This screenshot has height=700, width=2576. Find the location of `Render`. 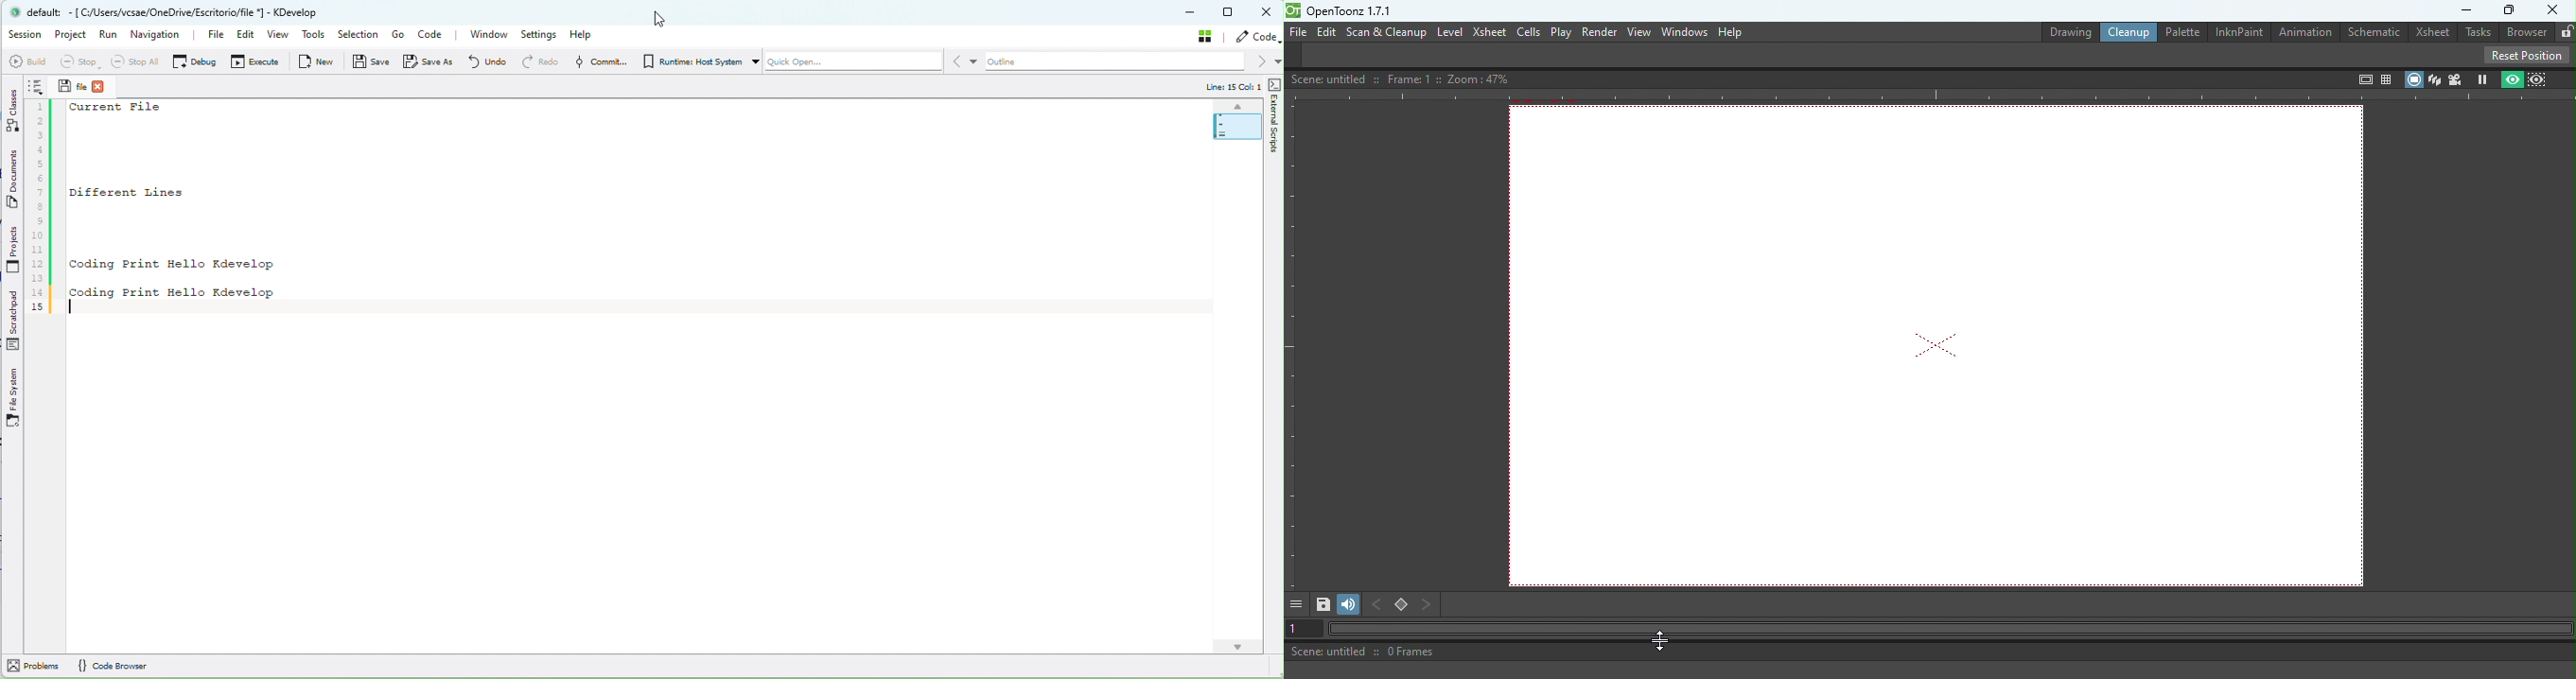

Render is located at coordinates (1597, 31).